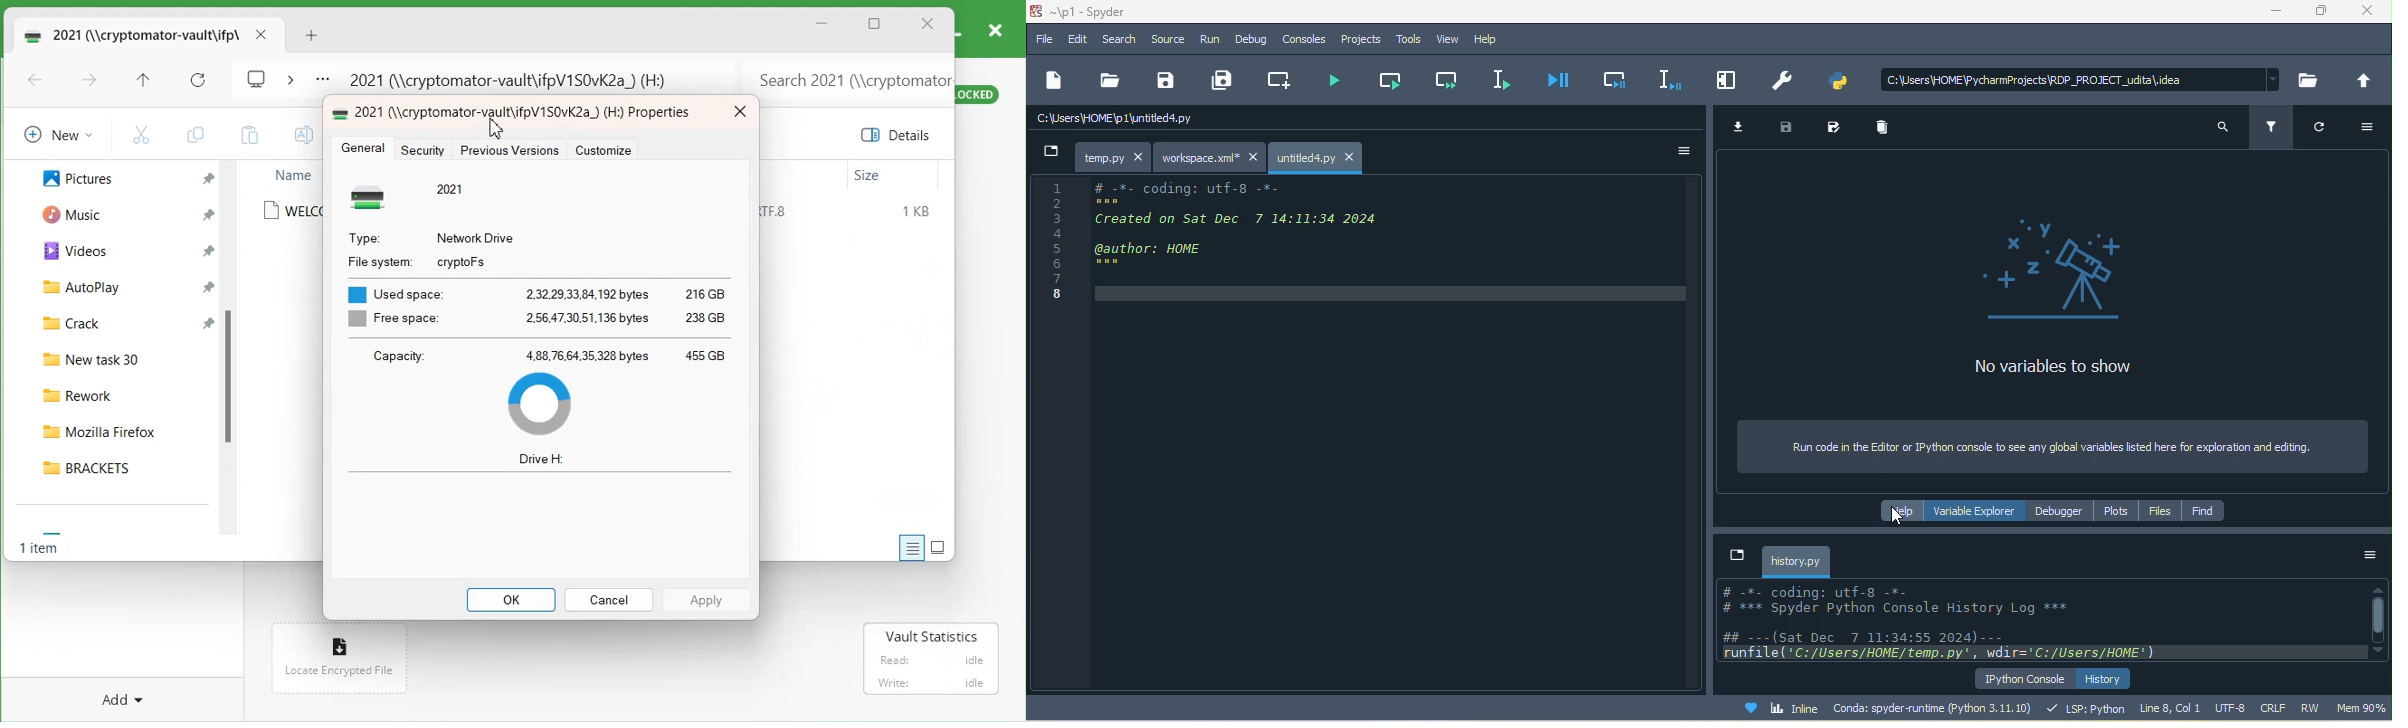 The image size is (2408, 728). I want to click on Close, so click(739, 112).